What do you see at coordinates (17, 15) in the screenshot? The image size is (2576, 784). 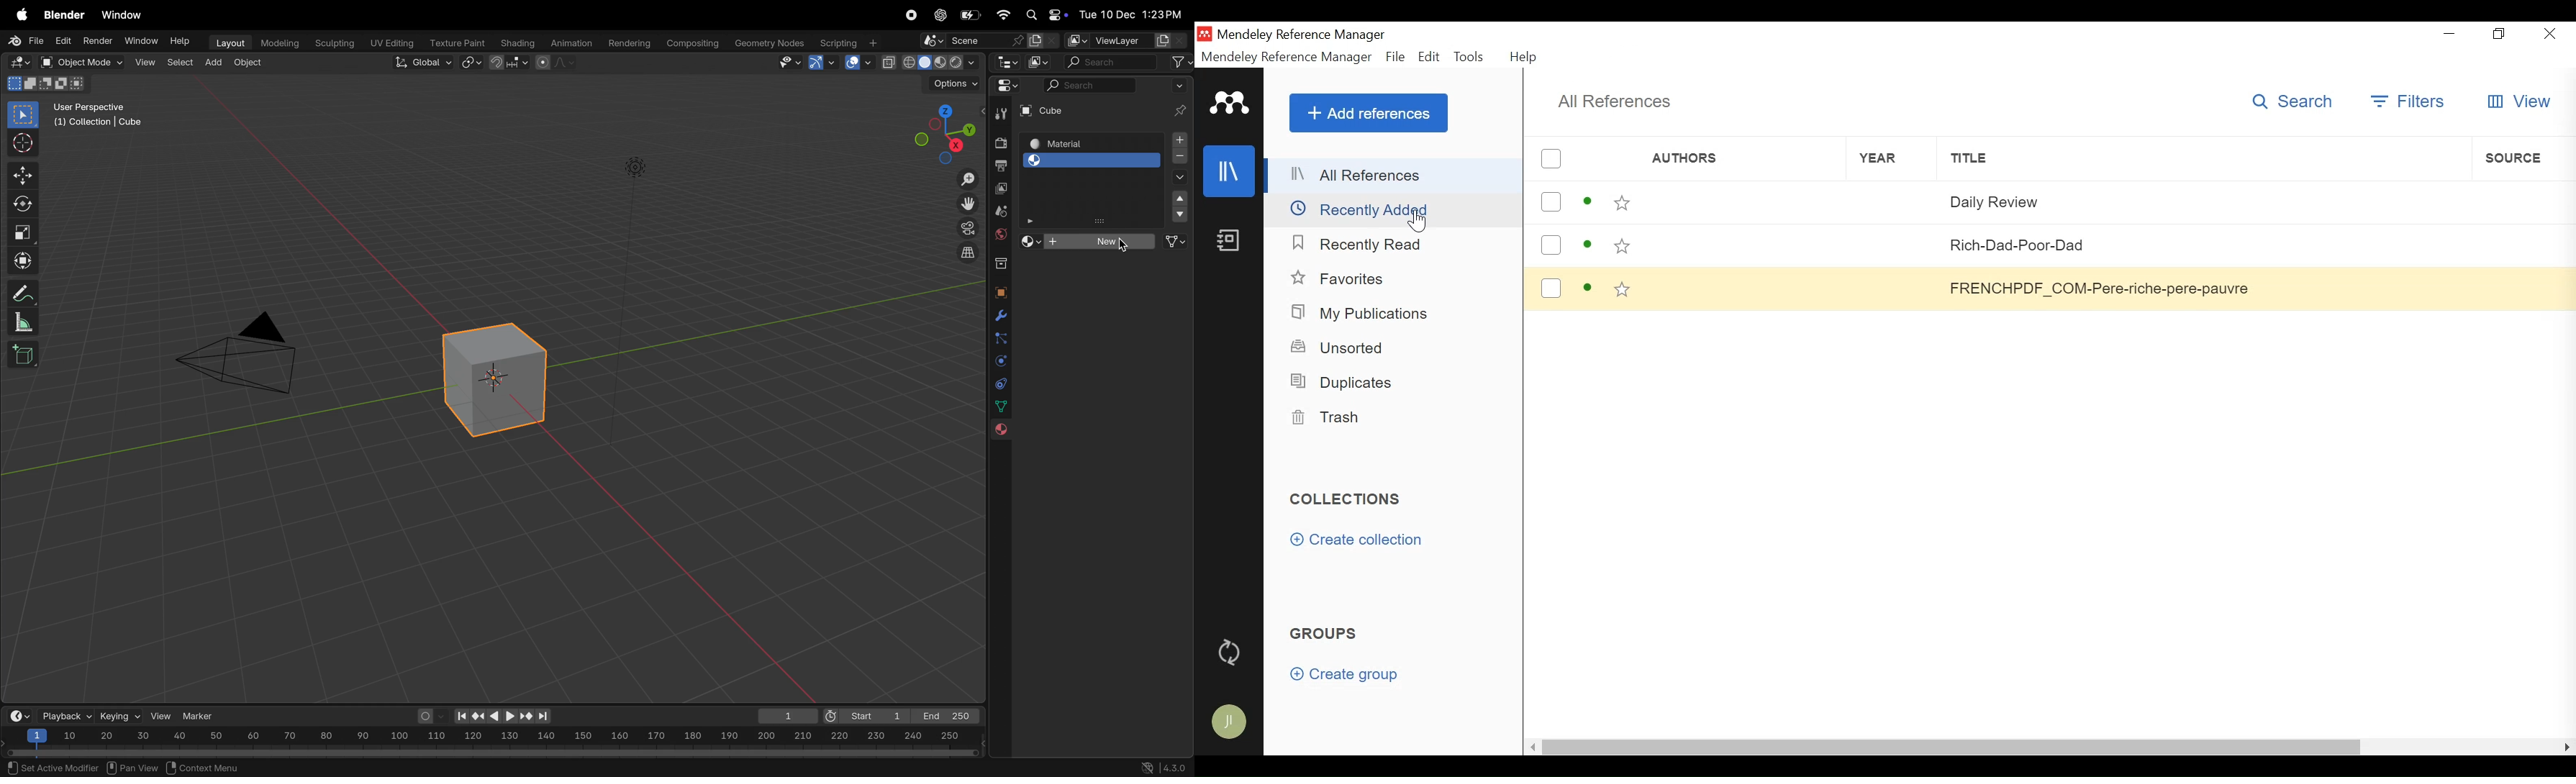 I see `apple menu` at bounding box center [17, 15].